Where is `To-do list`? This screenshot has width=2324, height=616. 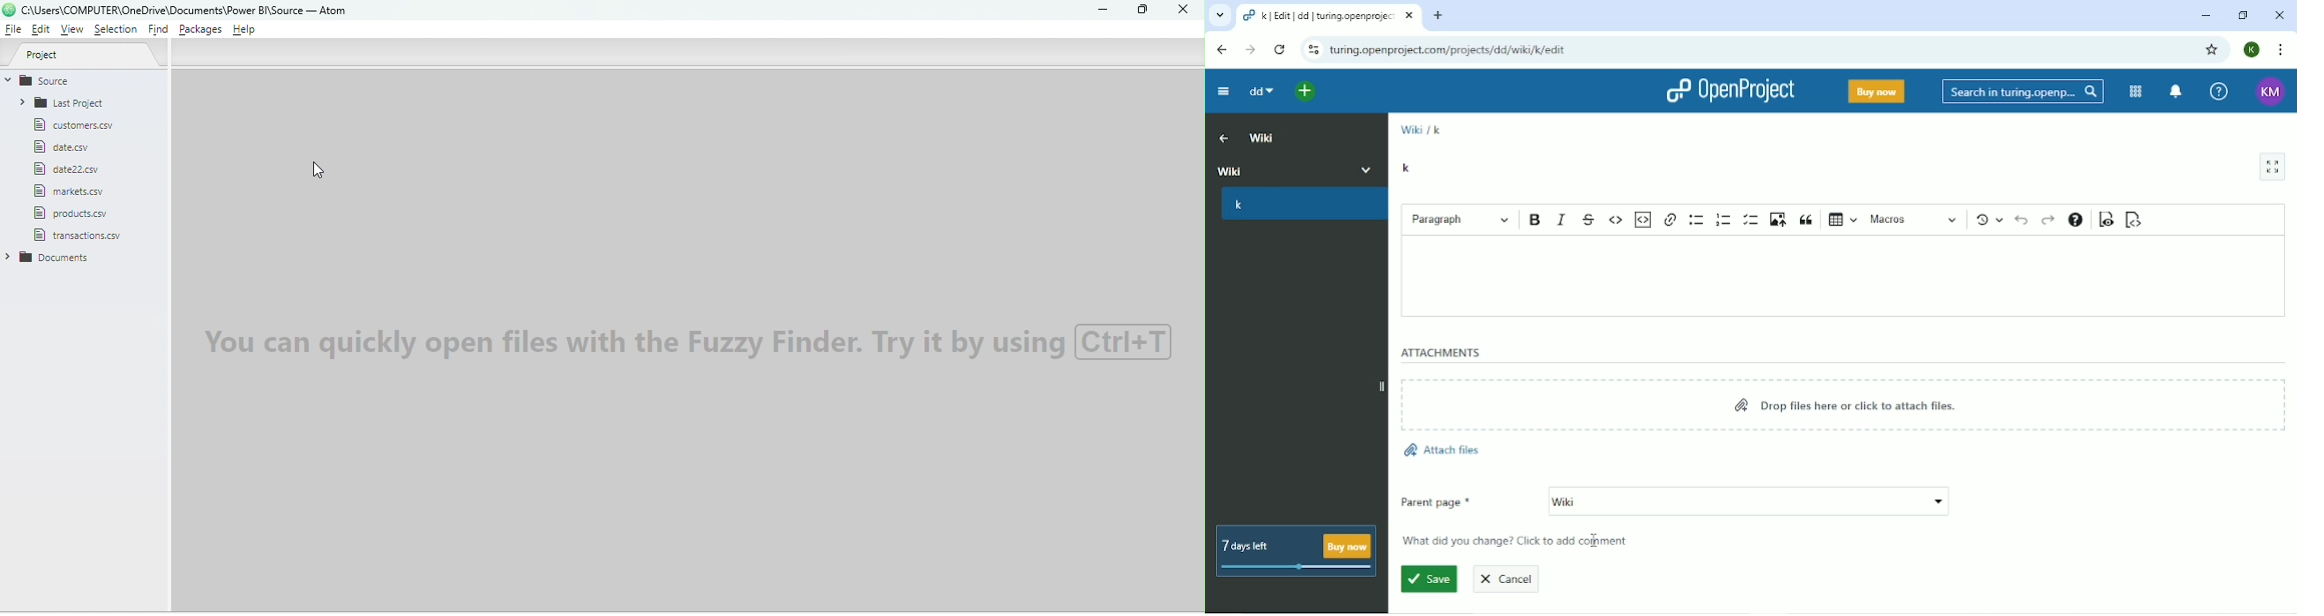
To-do list is located at coordinates (1751, 219).